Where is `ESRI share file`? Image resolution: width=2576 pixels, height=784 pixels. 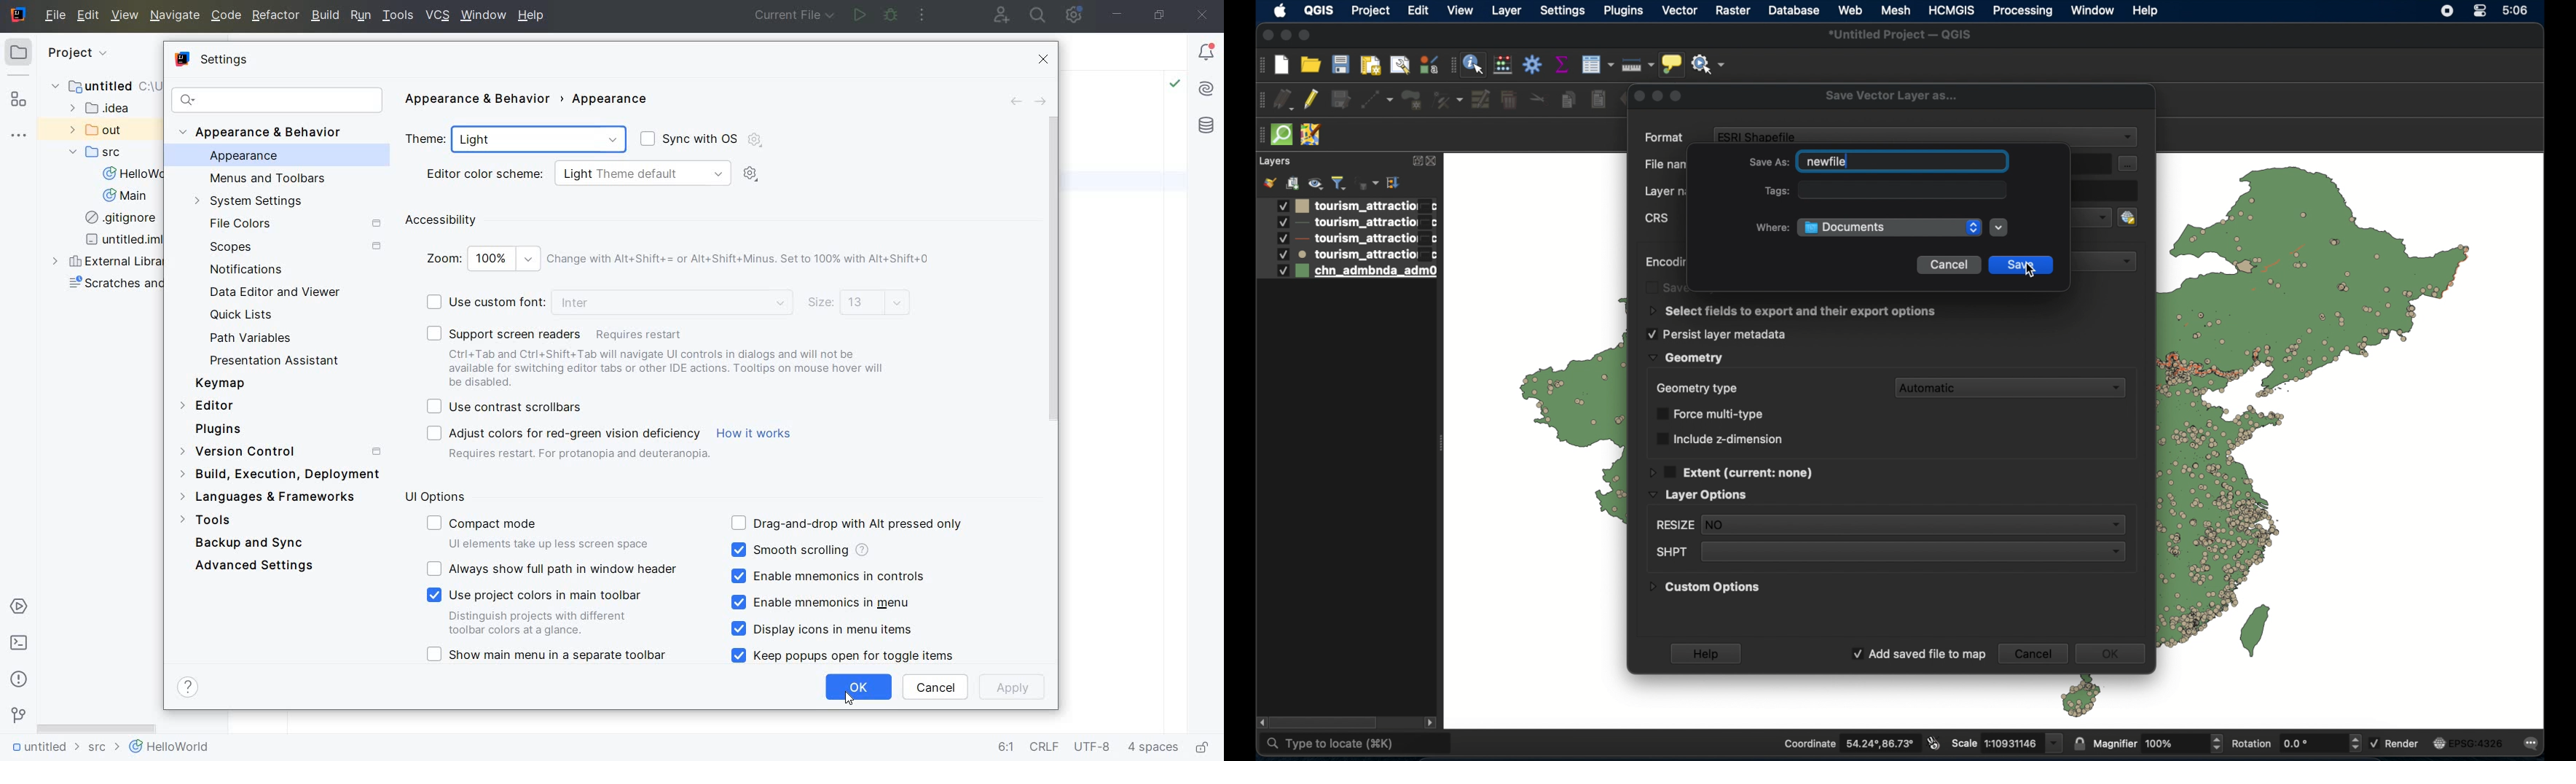
ESRI share file is located at coordinates (1758, 136).